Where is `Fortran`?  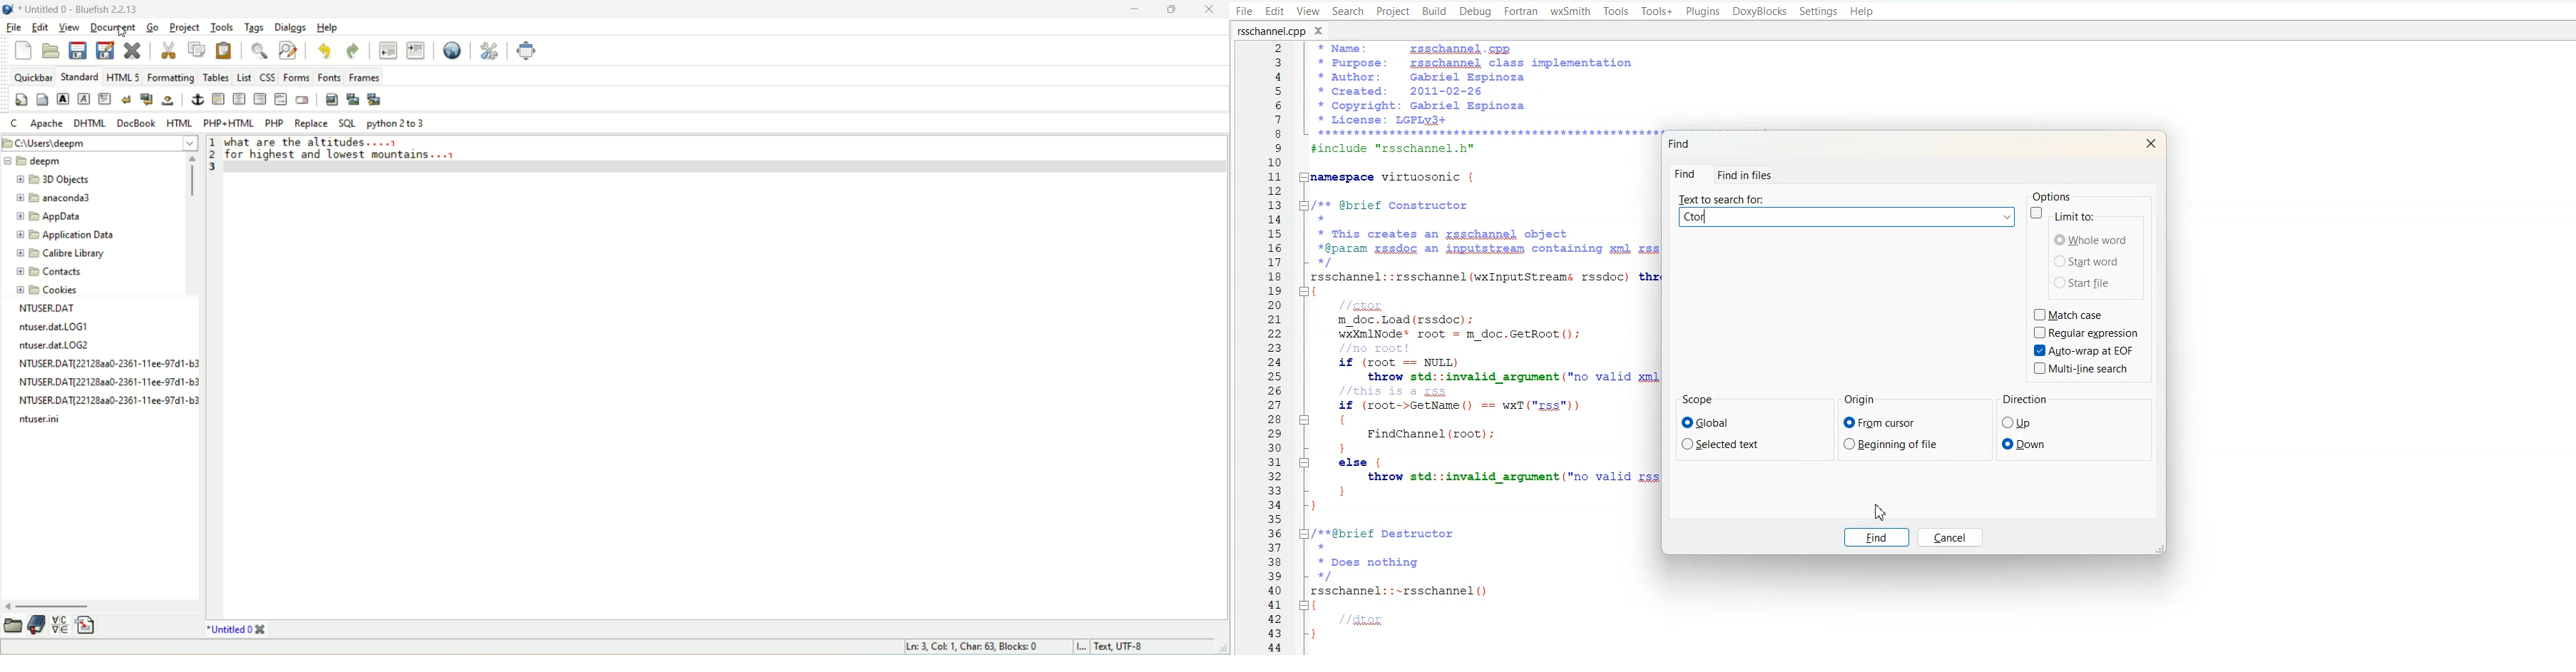 Fortran is located at coordinates (1520, 11).